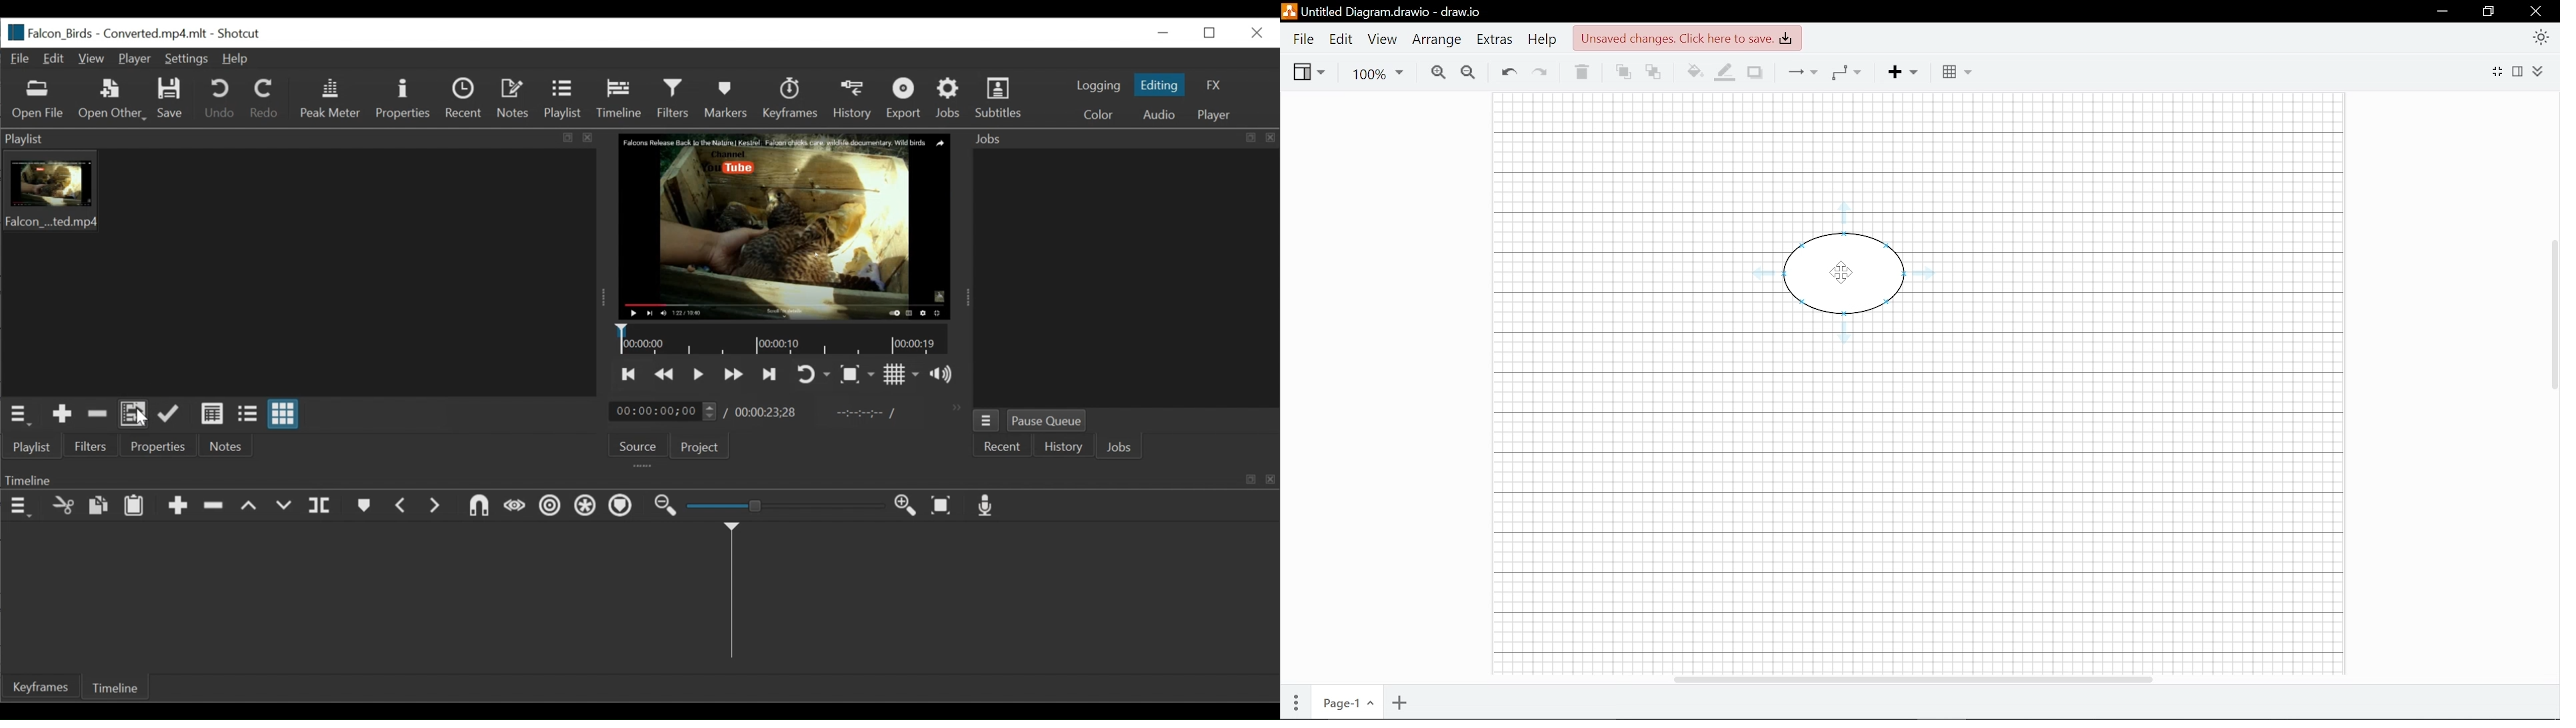 The width and height of the screenshot is (2576, 728). I want to click on Jobs Panel, so click(1121, 139).